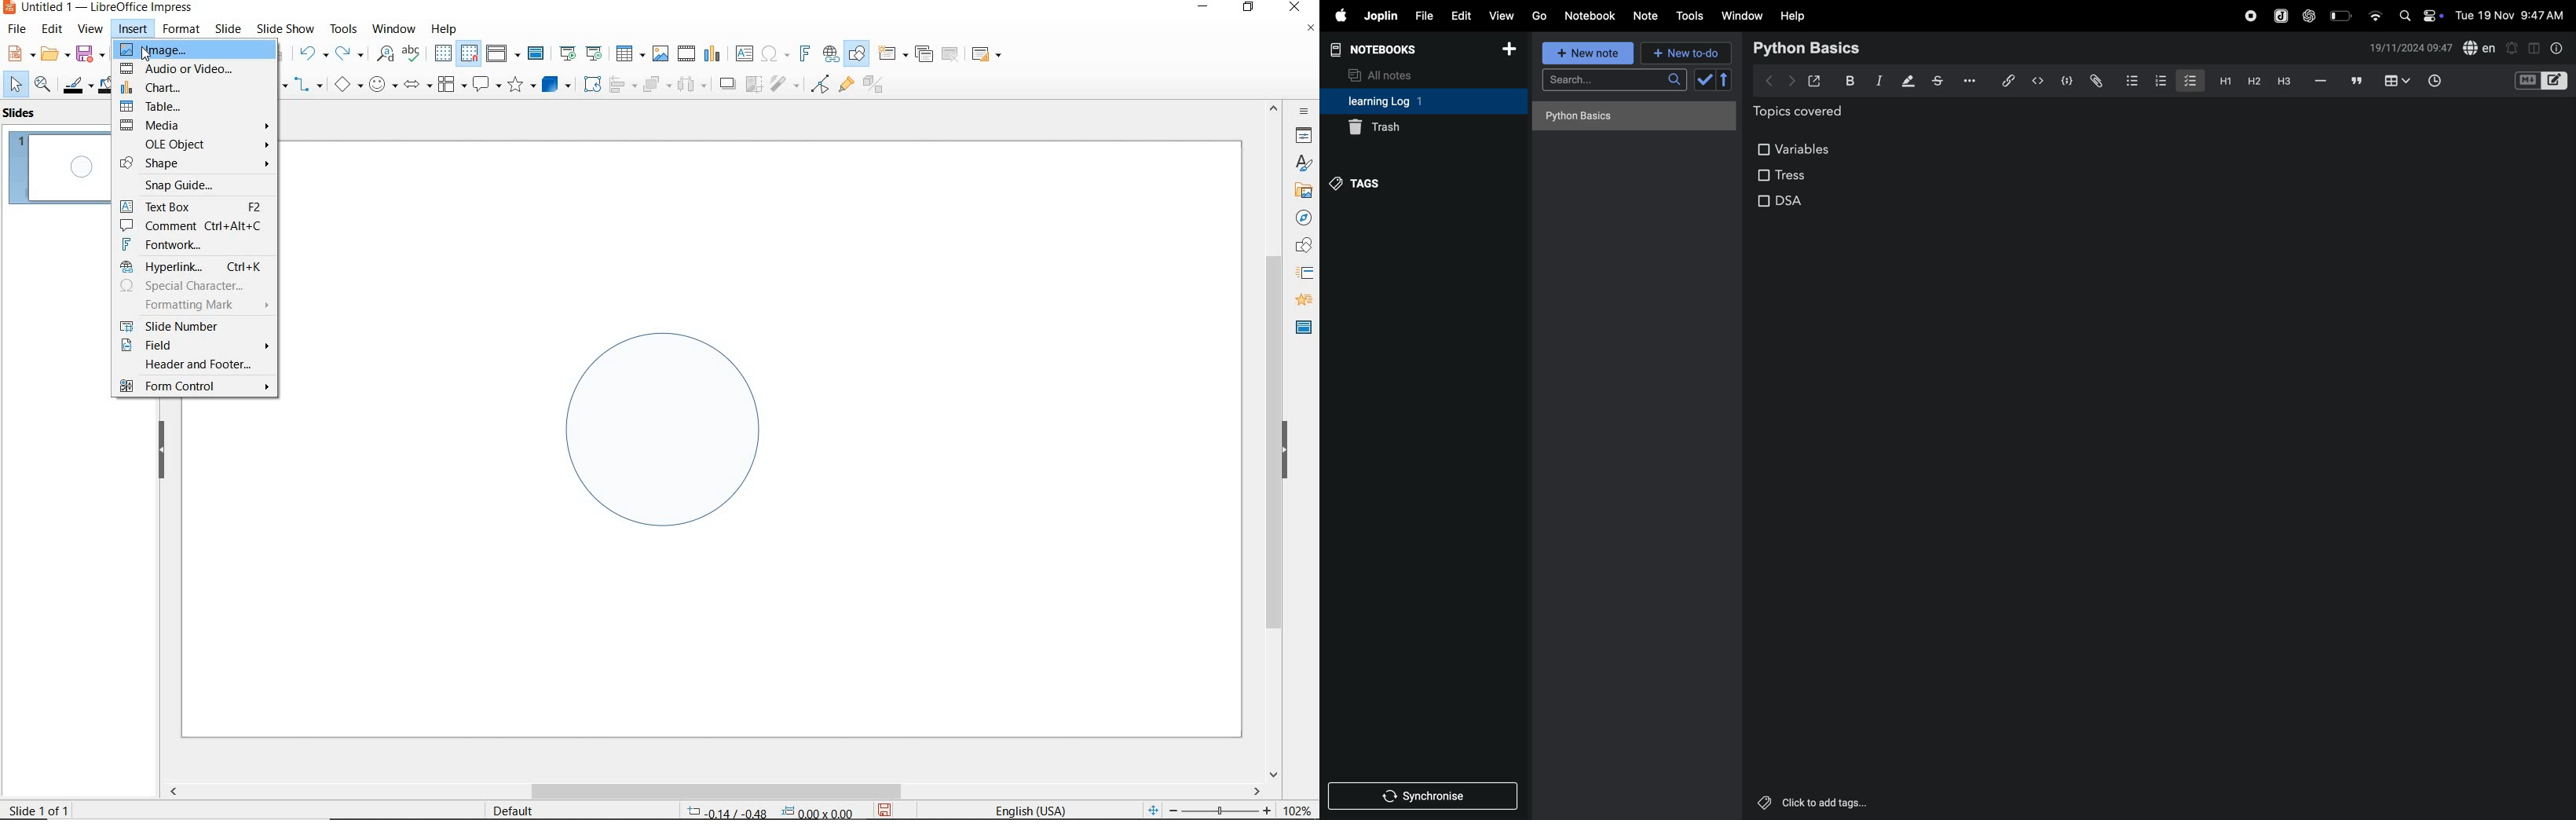 This screenshot has height=840, width=2576. I want to click on check box, so click(1716, 80).